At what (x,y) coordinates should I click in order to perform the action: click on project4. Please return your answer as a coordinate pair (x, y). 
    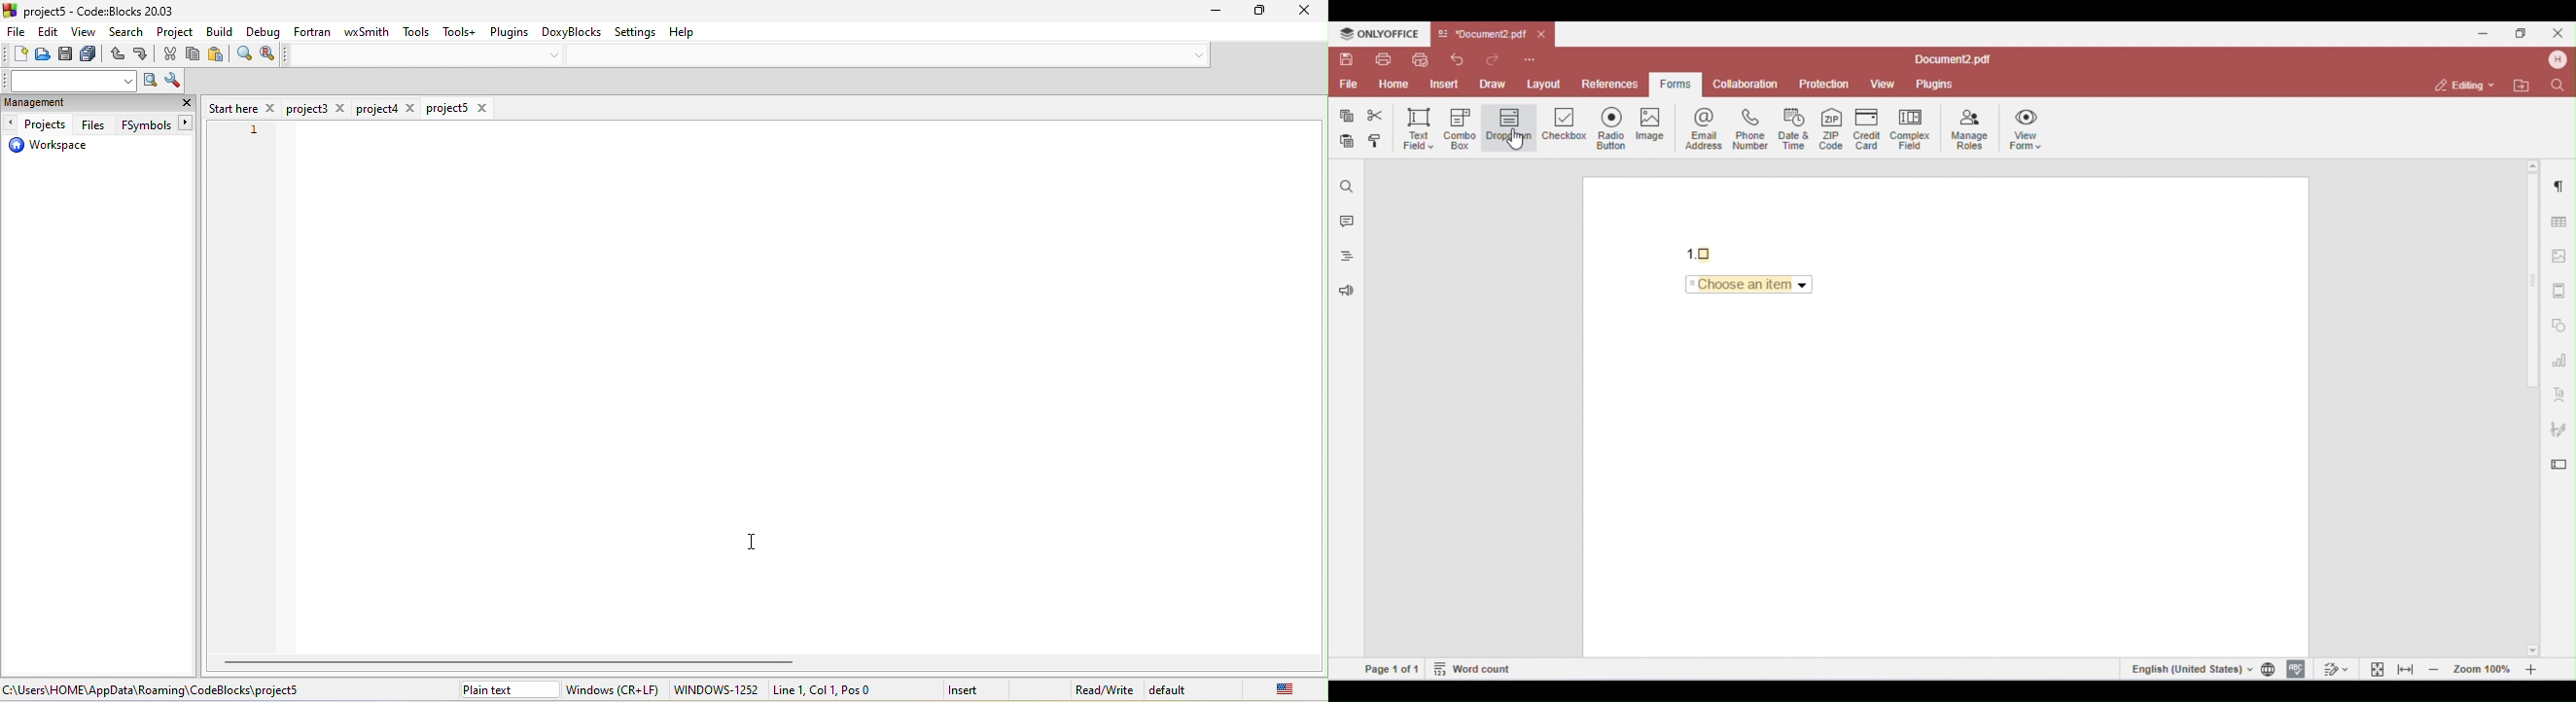
    Looking at the image, I should click on (388, 108).